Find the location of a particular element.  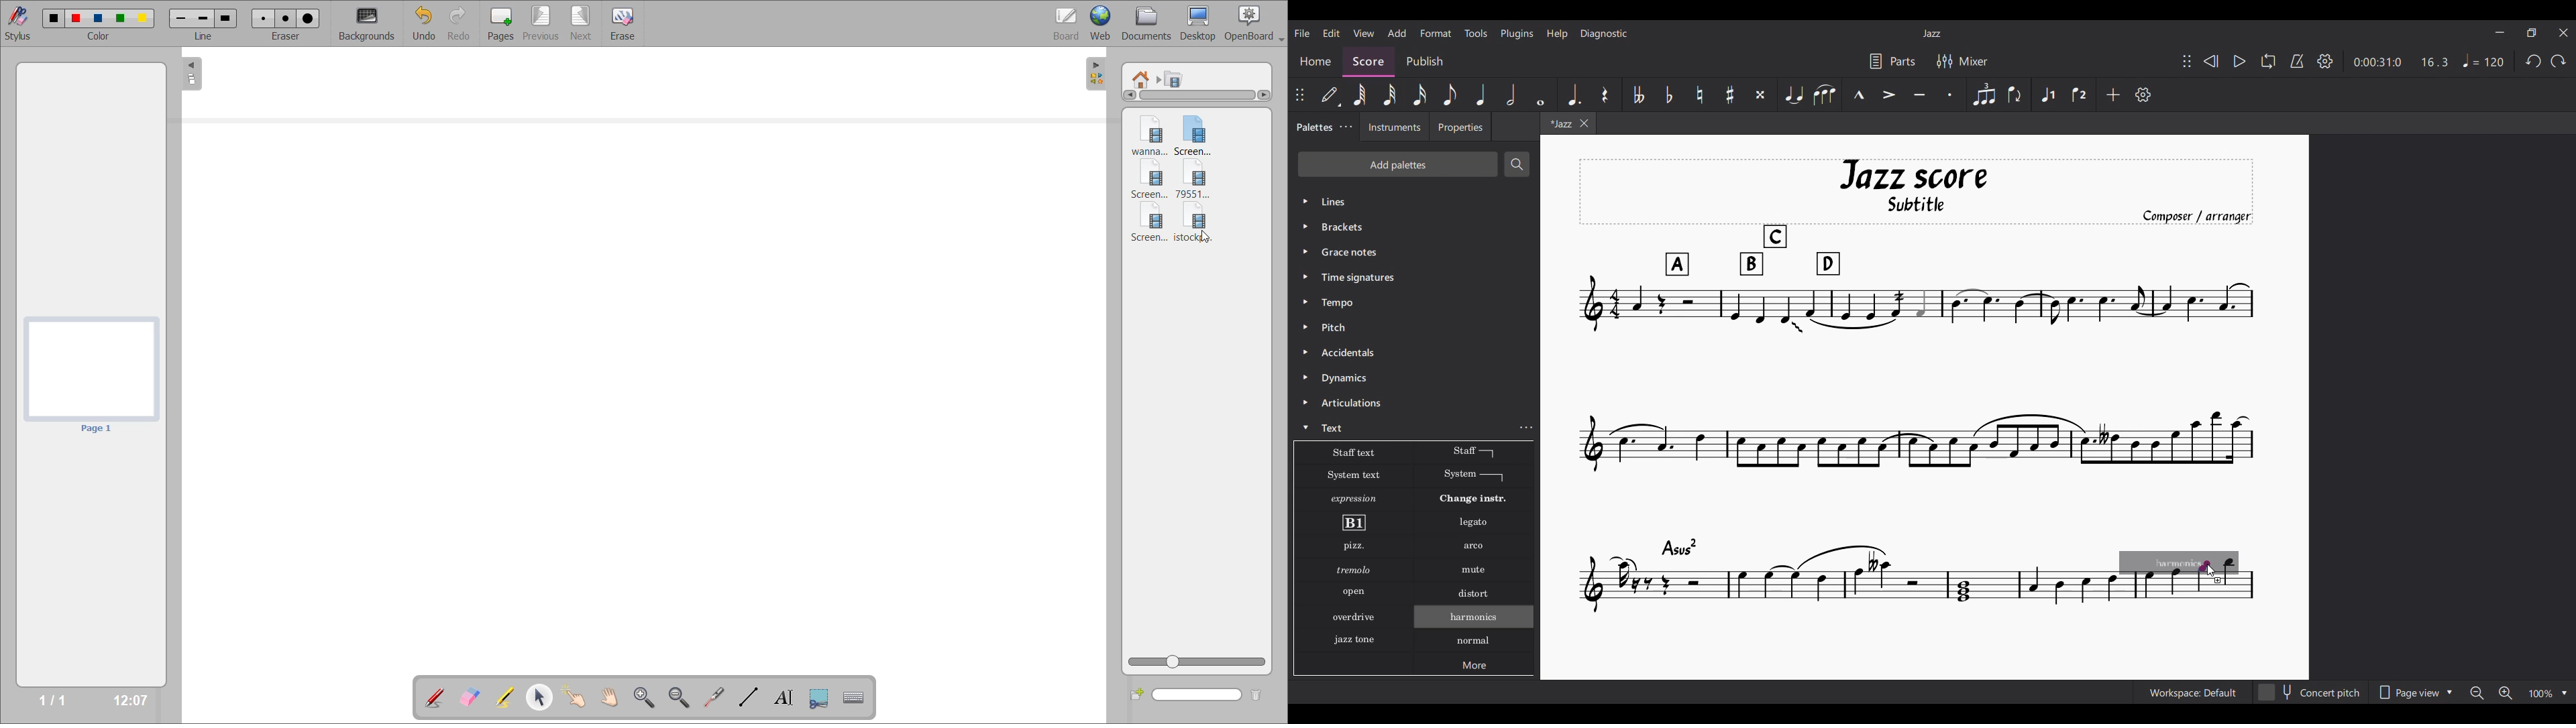

Collapse is located at coordinates (1305, 427).